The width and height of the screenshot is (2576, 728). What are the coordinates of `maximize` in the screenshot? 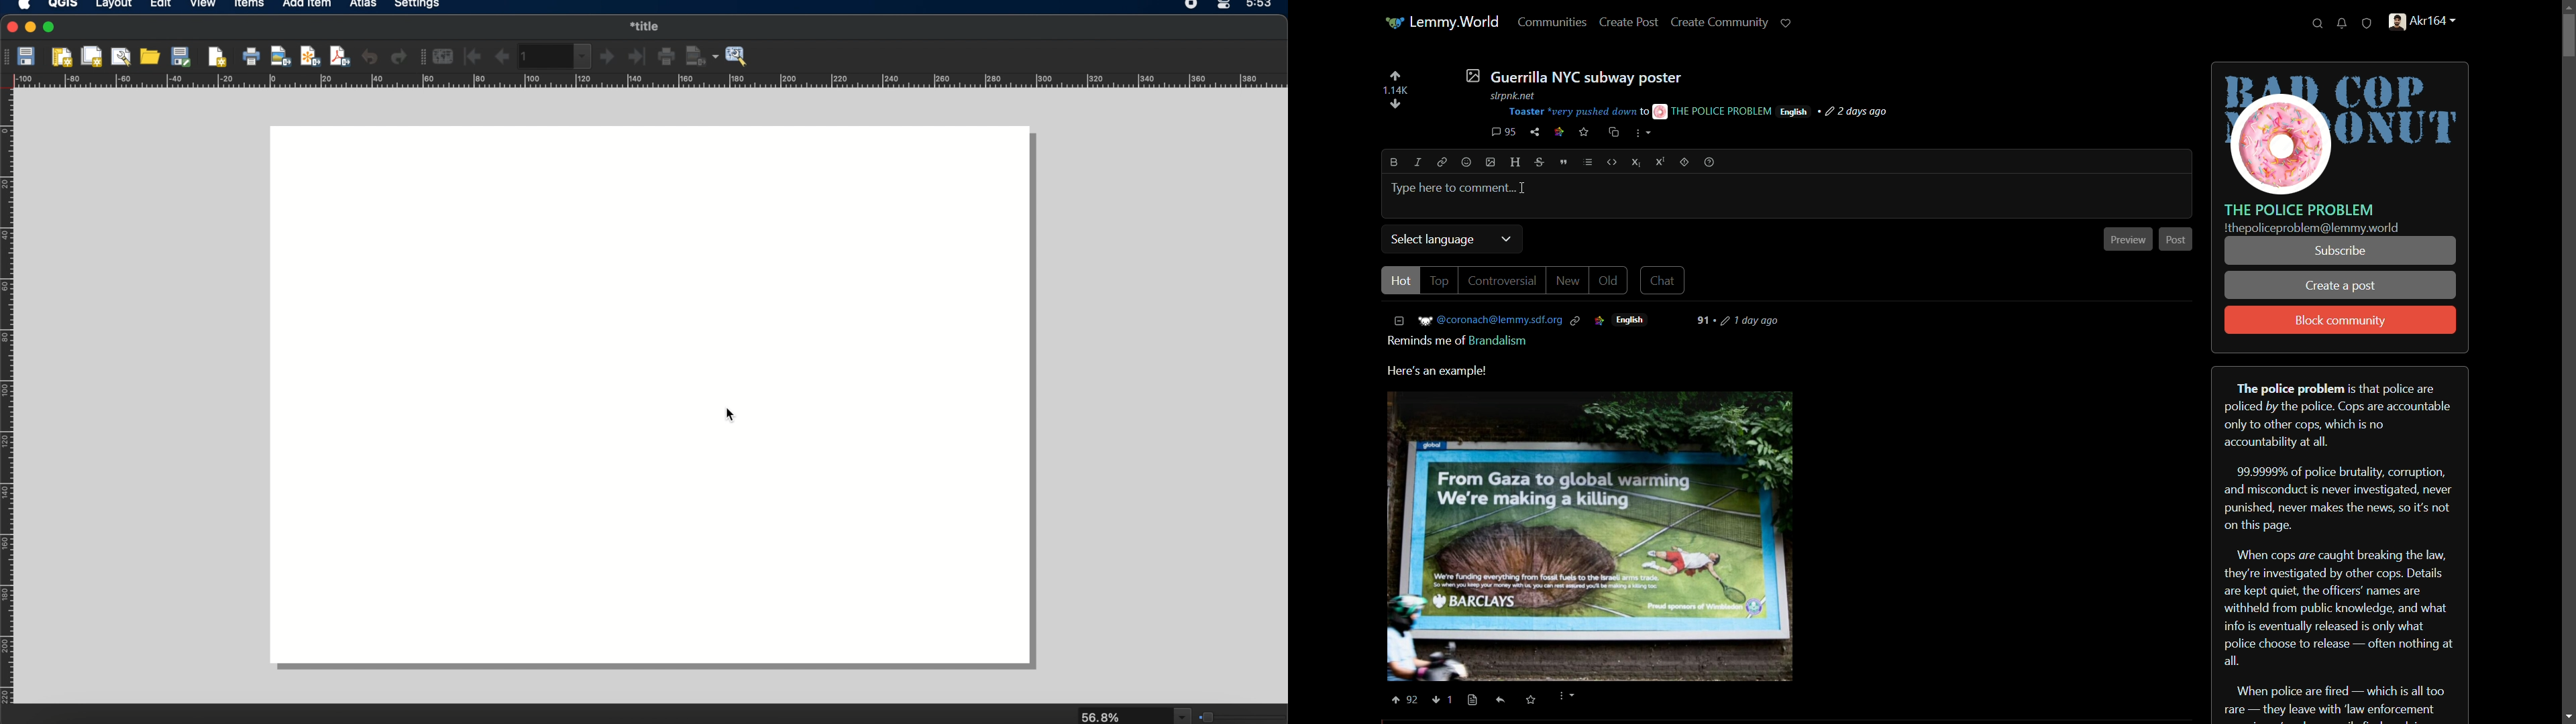 It's located at (52, 27).